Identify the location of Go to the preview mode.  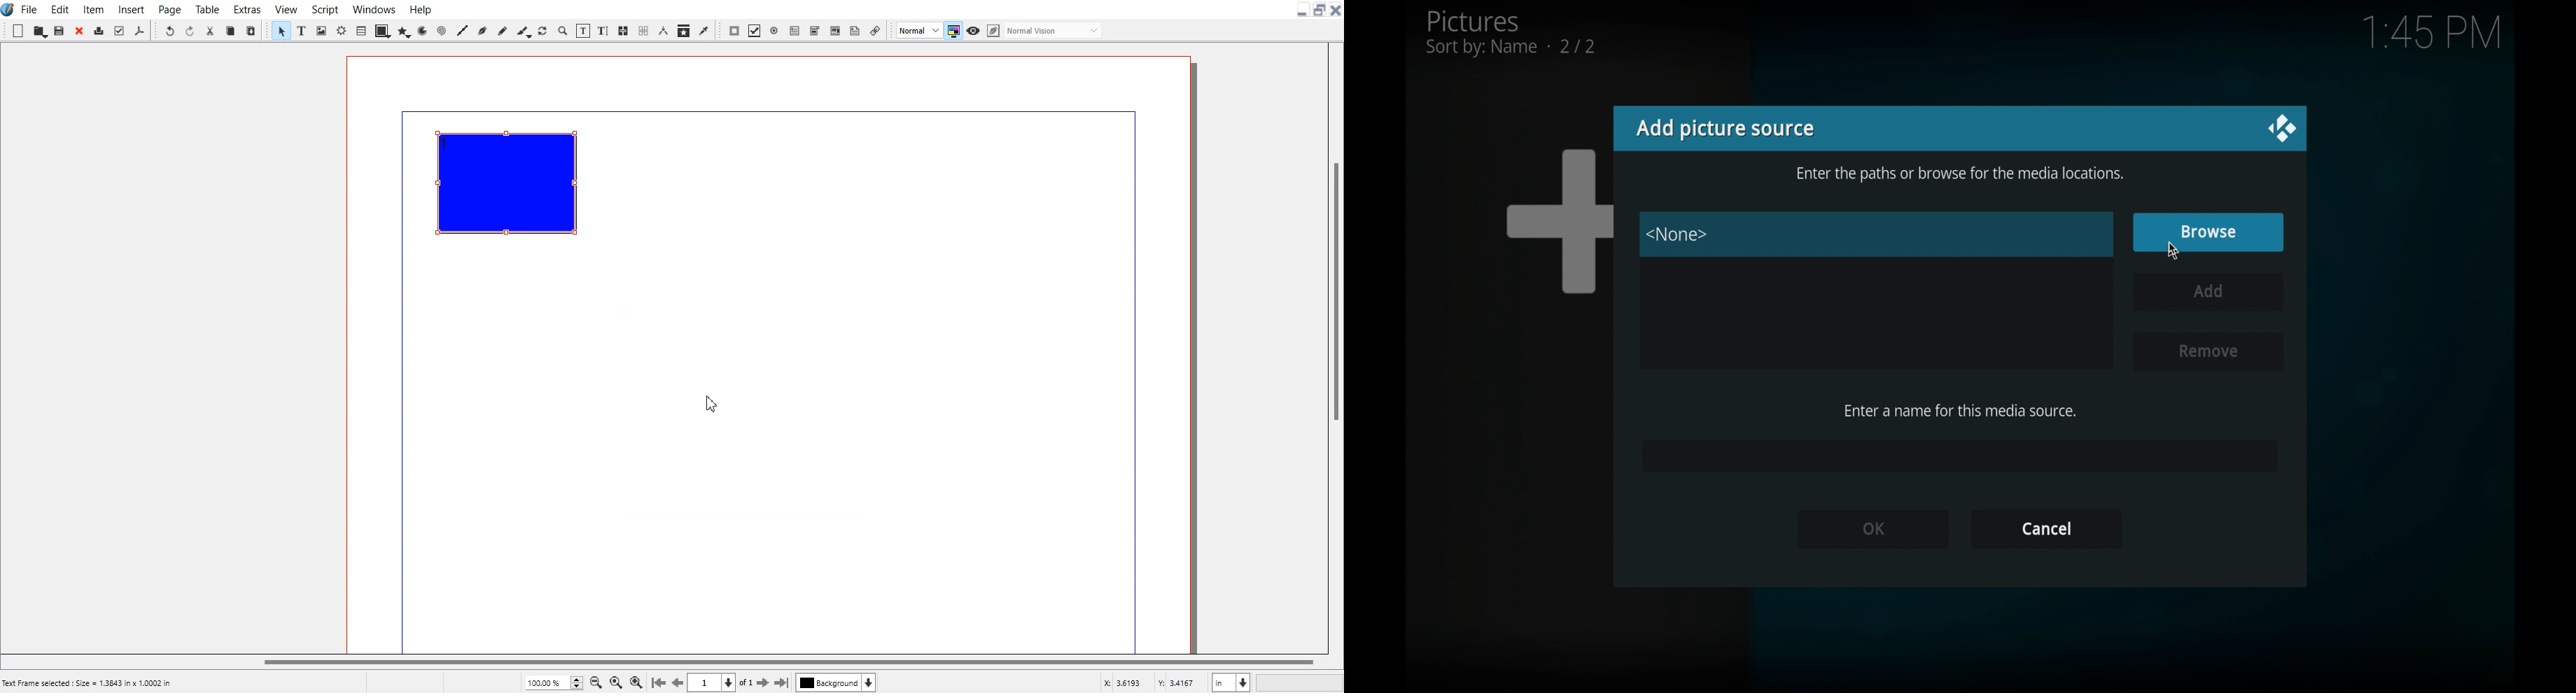
(678, 682).